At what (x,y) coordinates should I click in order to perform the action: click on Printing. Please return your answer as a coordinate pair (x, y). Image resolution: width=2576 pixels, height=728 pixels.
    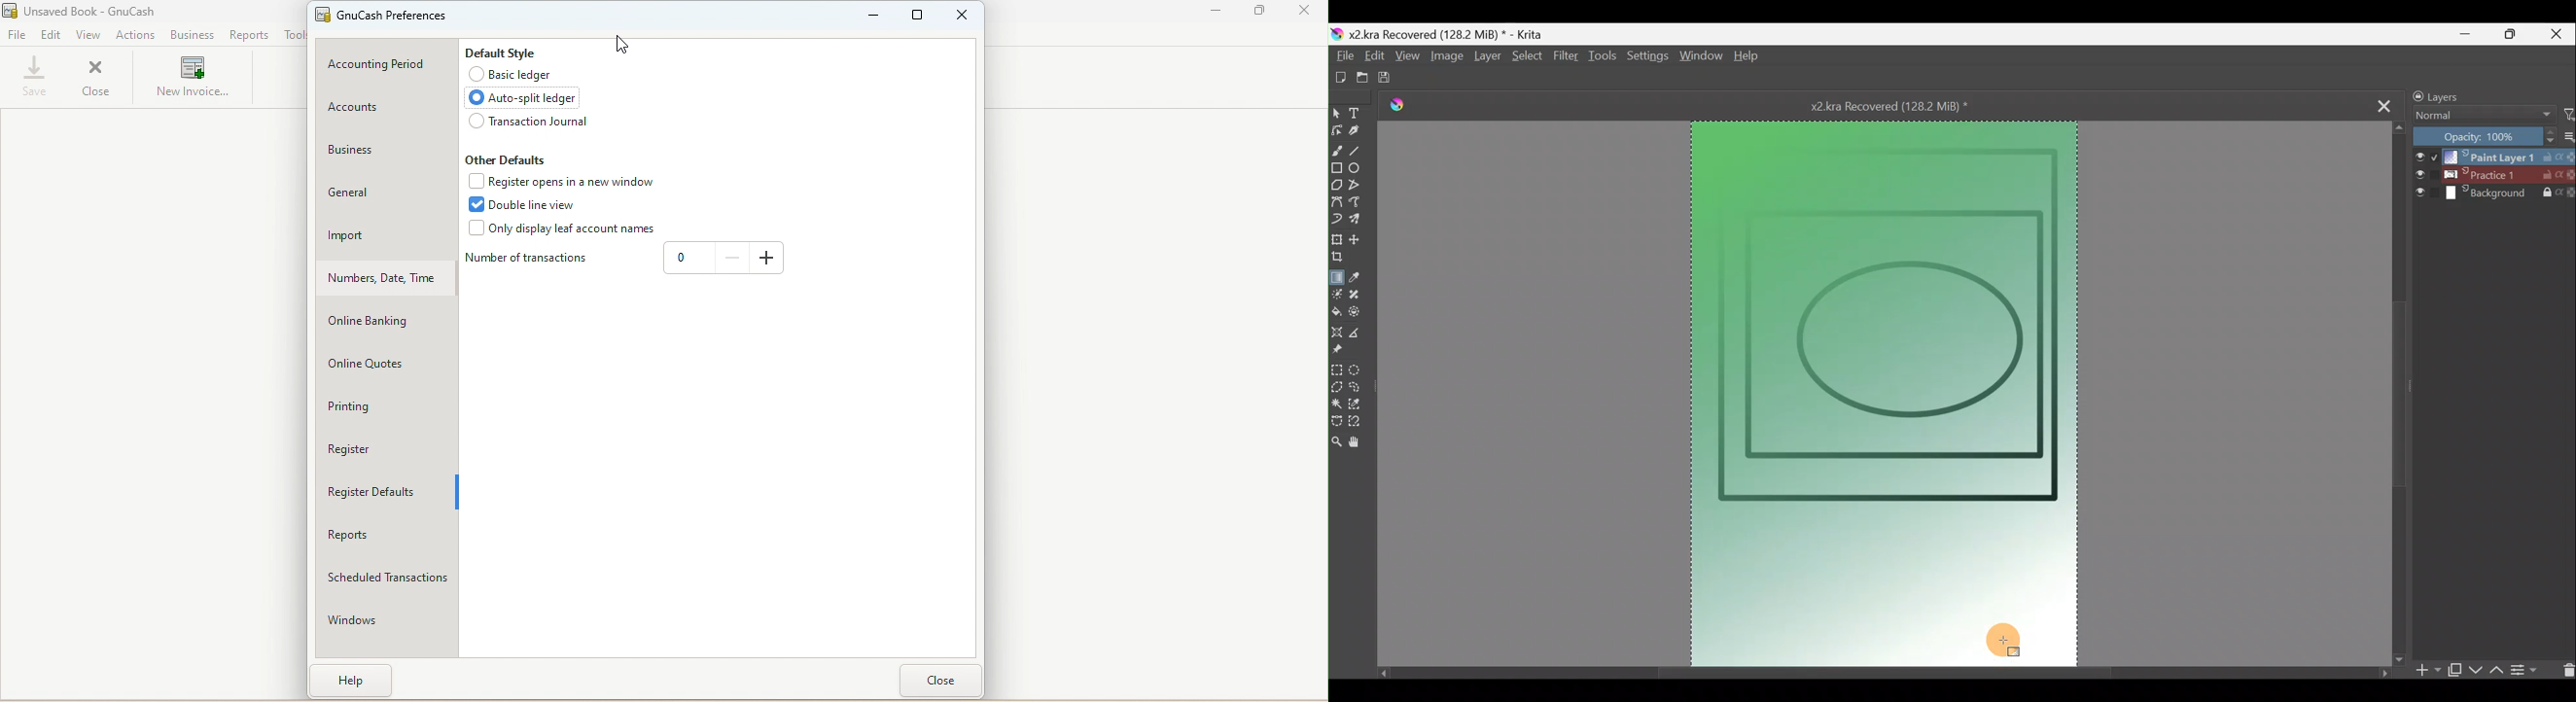
    Looking at the image, I should click on (387, 407).